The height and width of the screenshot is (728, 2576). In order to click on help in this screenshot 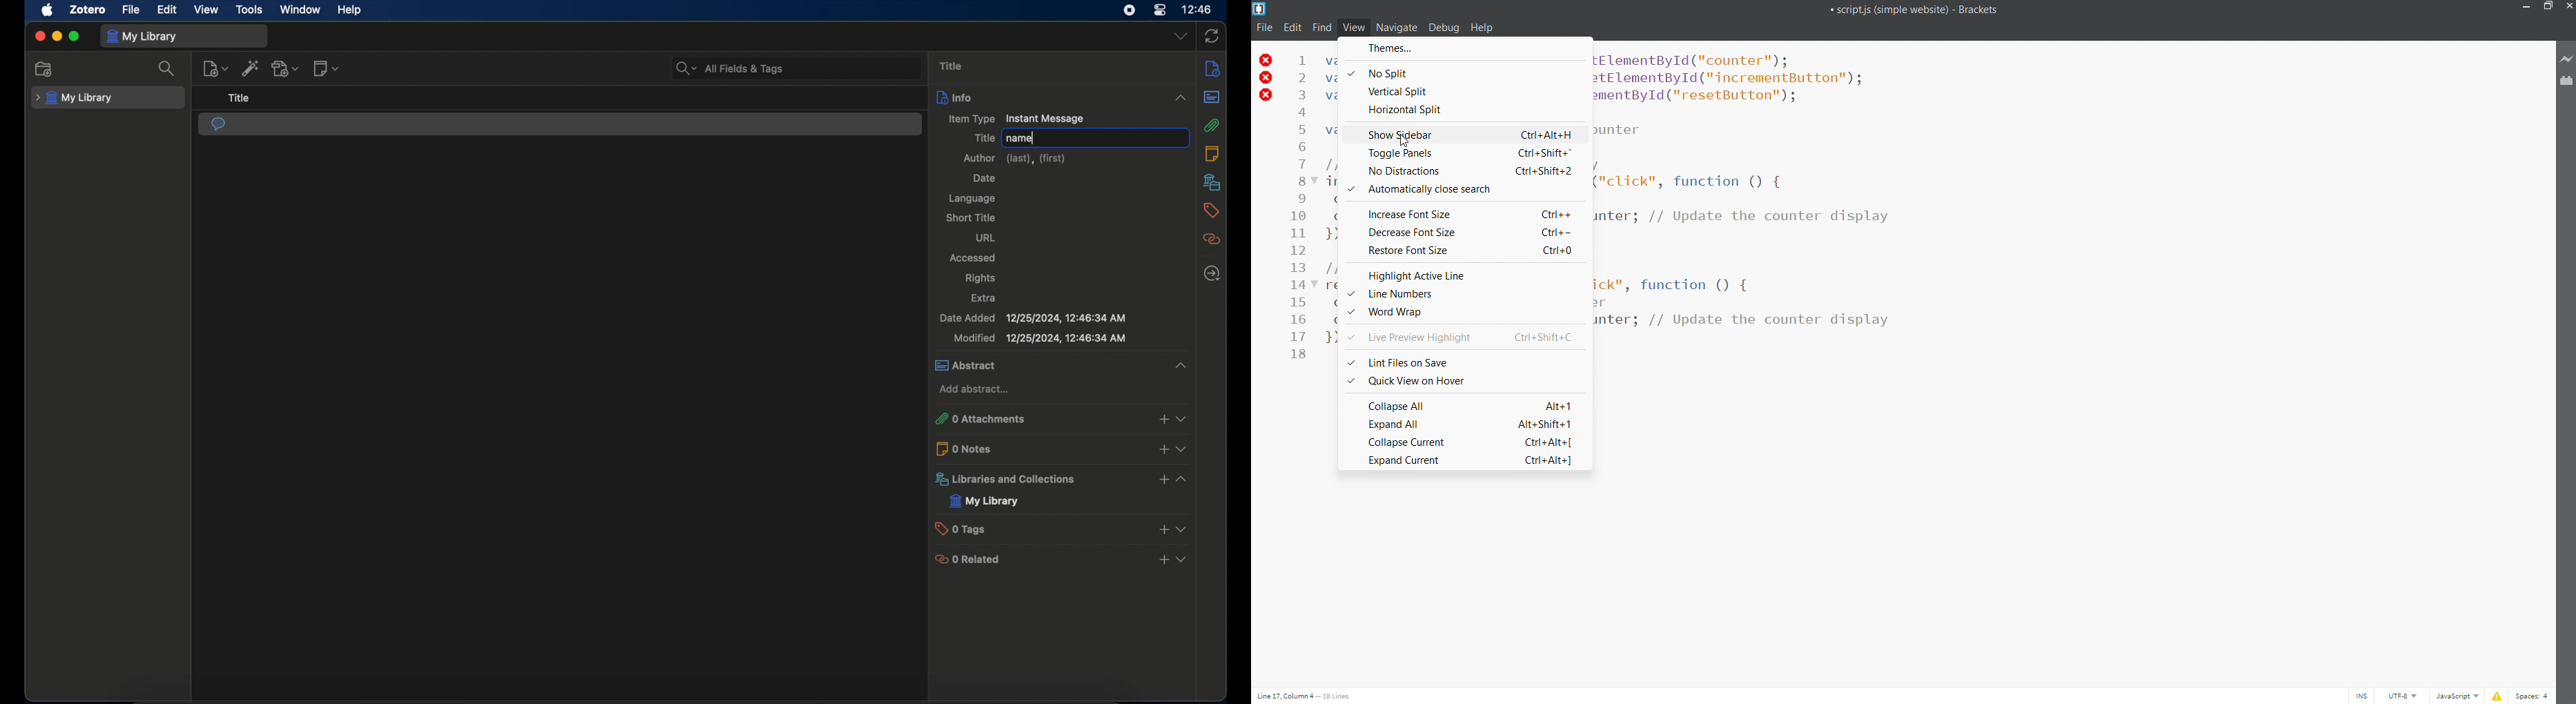, I will do `click(1483, 27)`.